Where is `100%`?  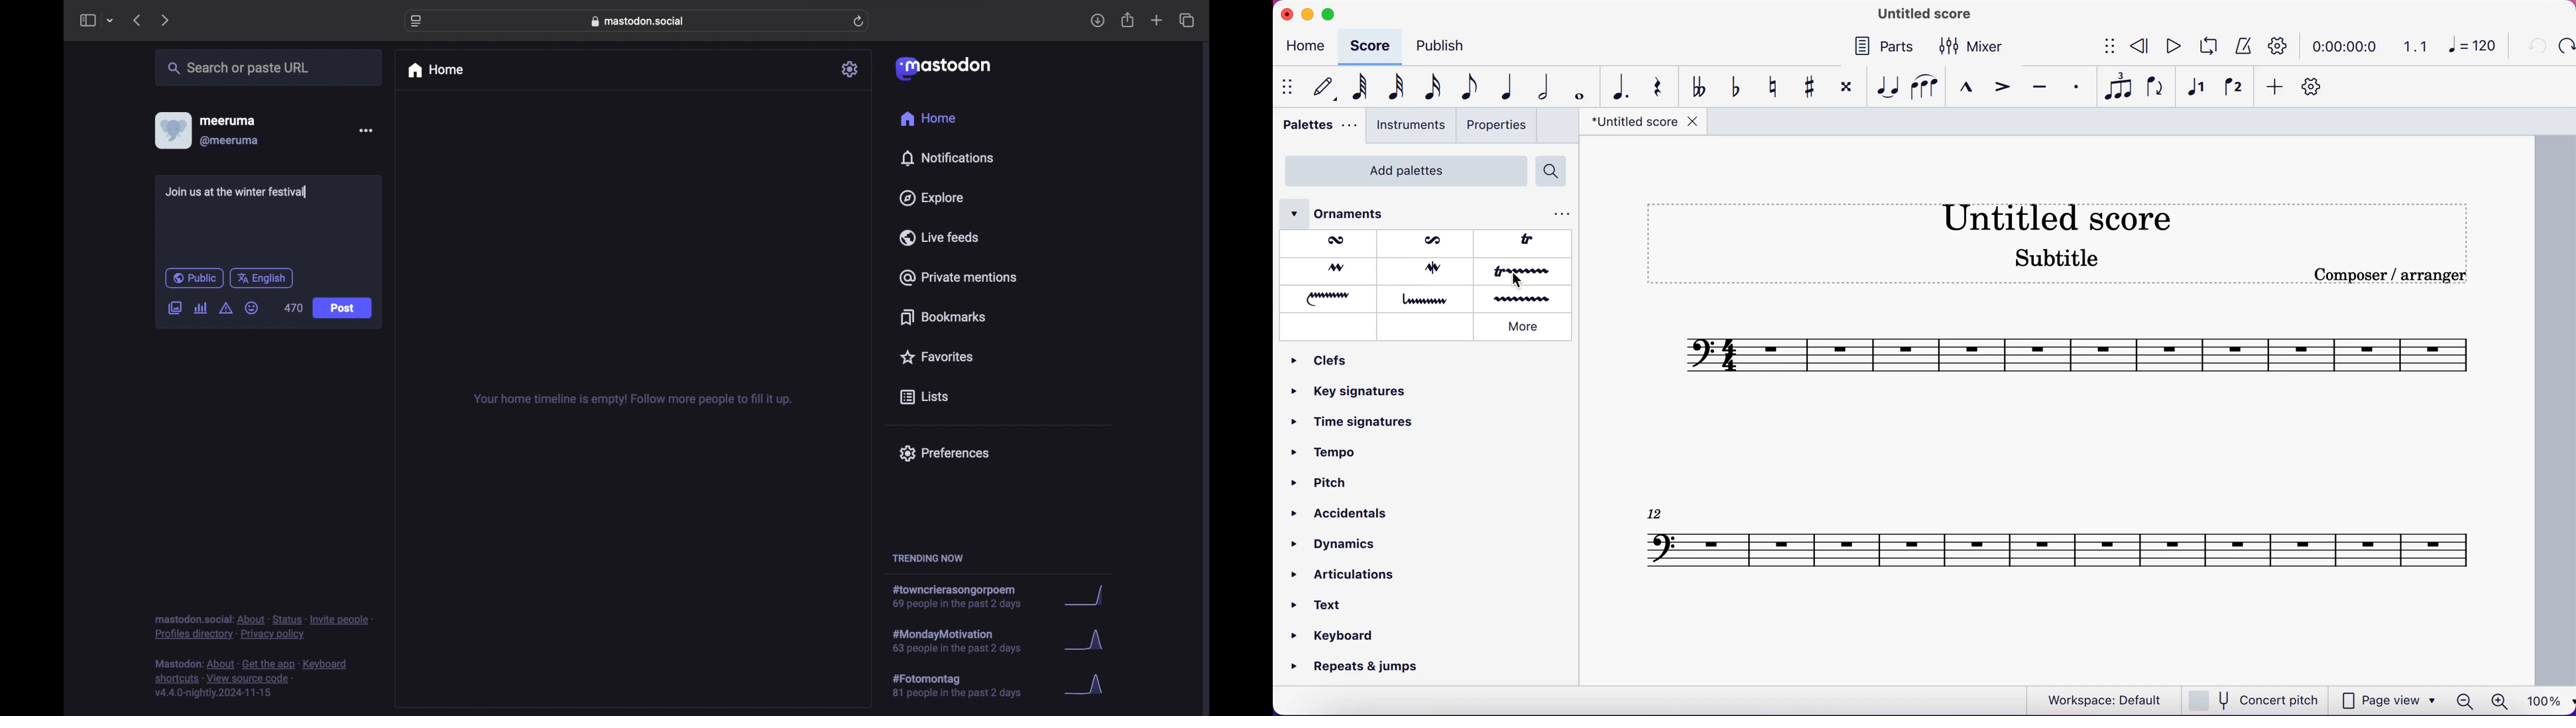
100% is located at coordinates (2545, 702).